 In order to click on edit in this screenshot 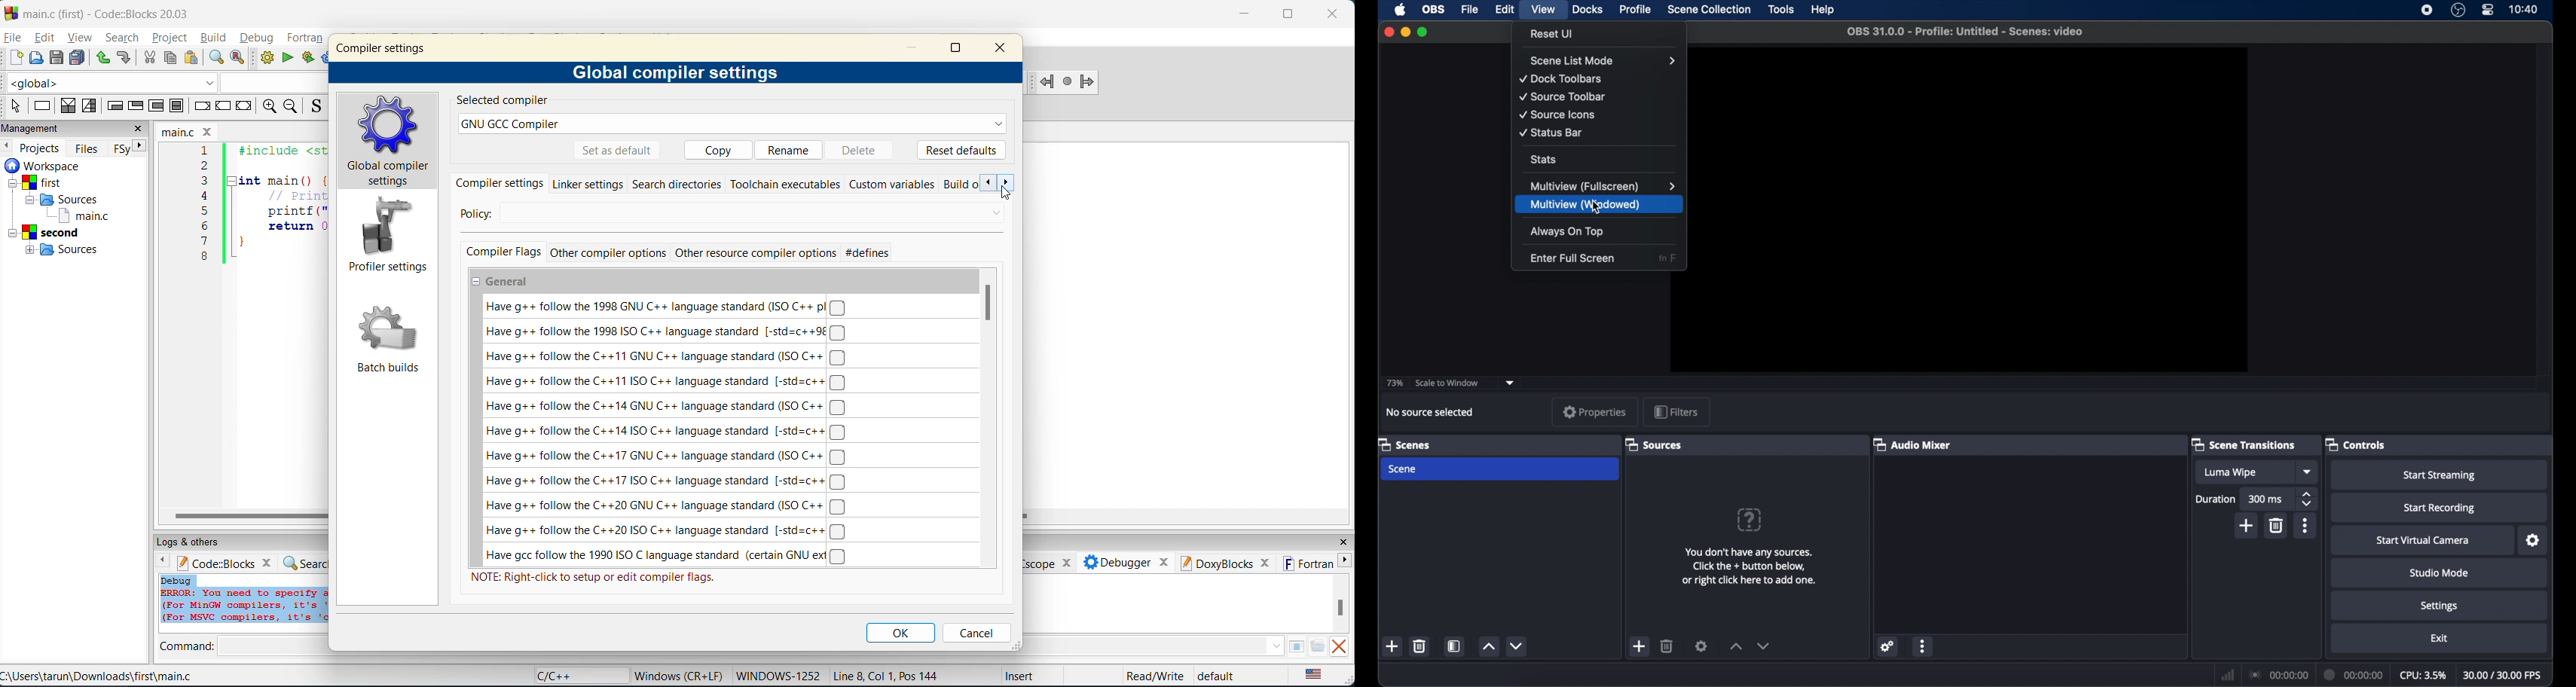, I will do `click(1504, 10)`.